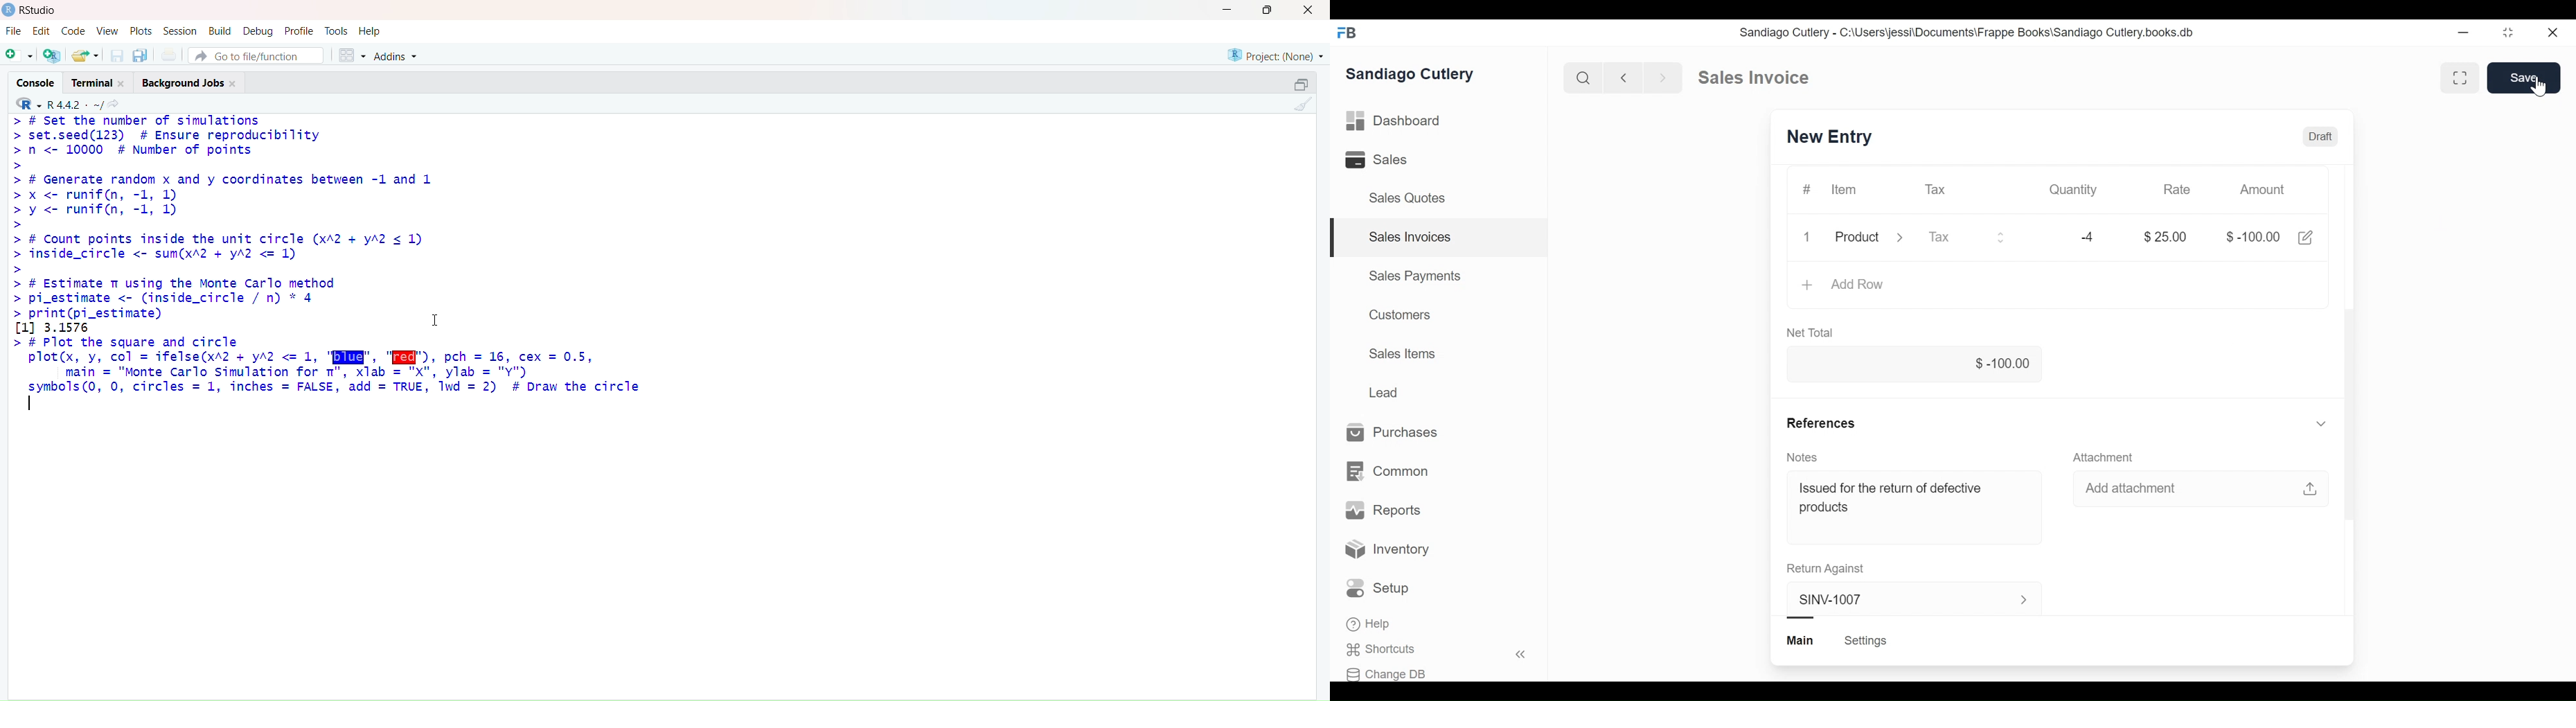  What do you see at coordinates (2088, 236) in the screenshot?
I see `-4` at bounding box center [2088, 236].